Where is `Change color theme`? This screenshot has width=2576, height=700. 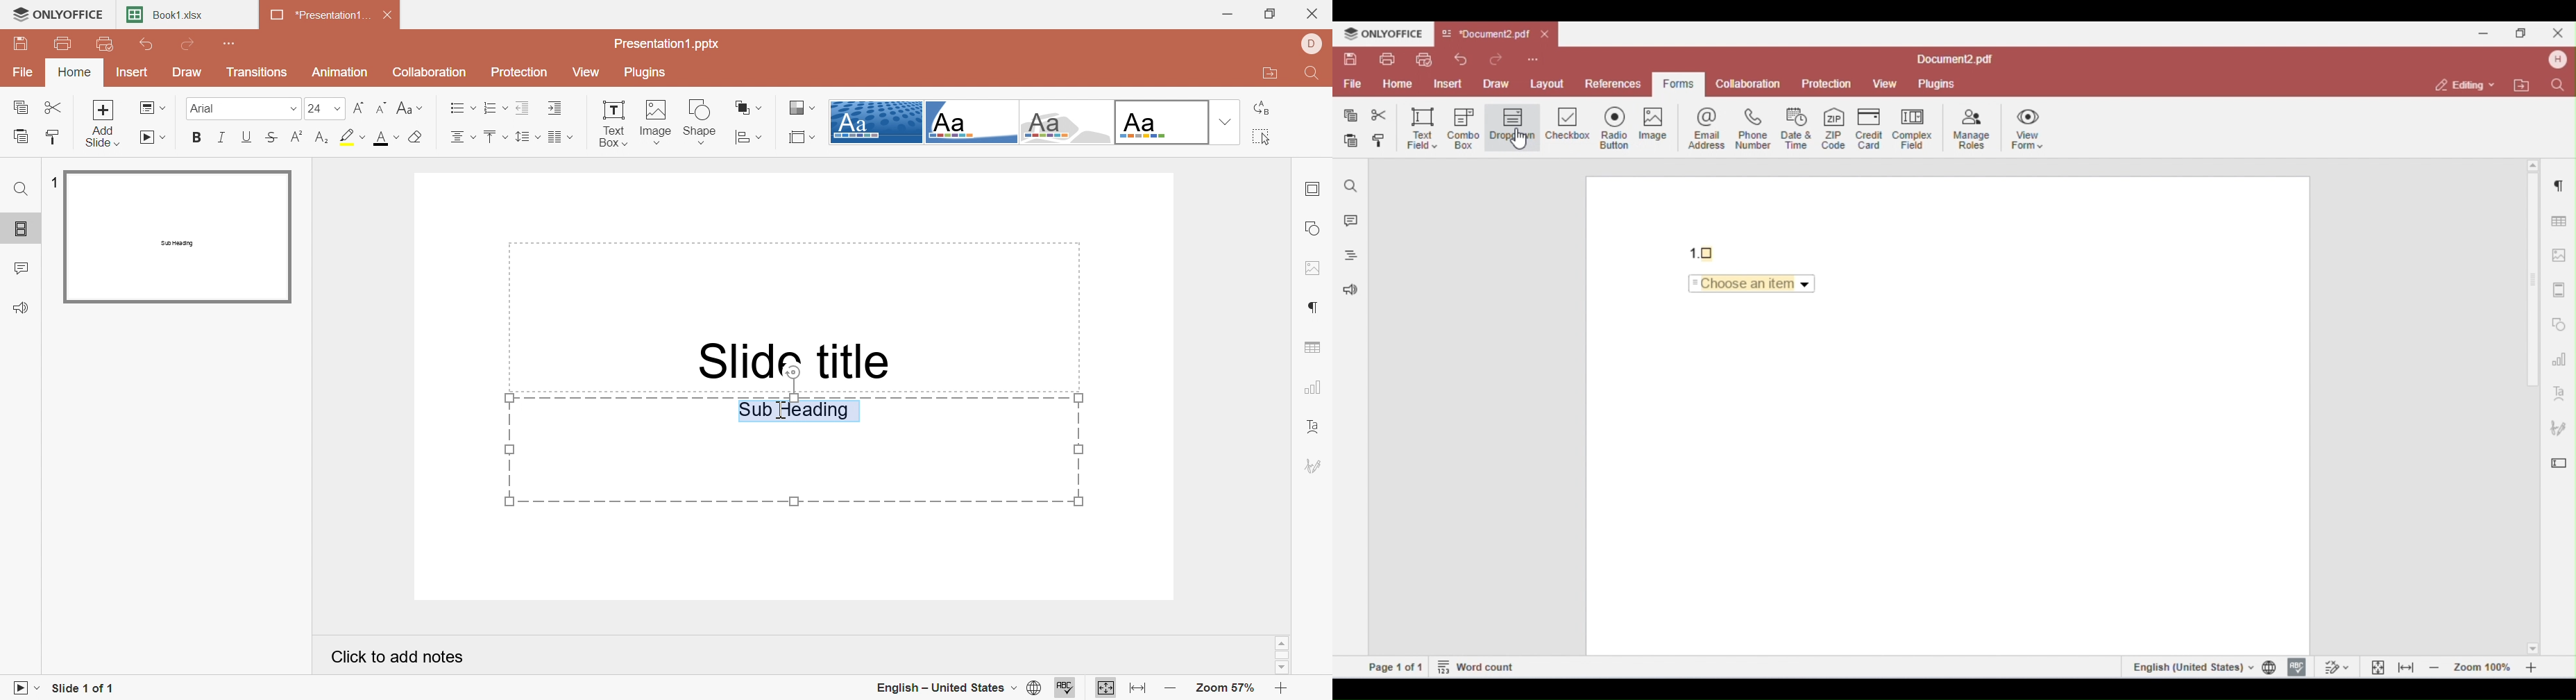 Change color theme is located at coordinates (802, 106).